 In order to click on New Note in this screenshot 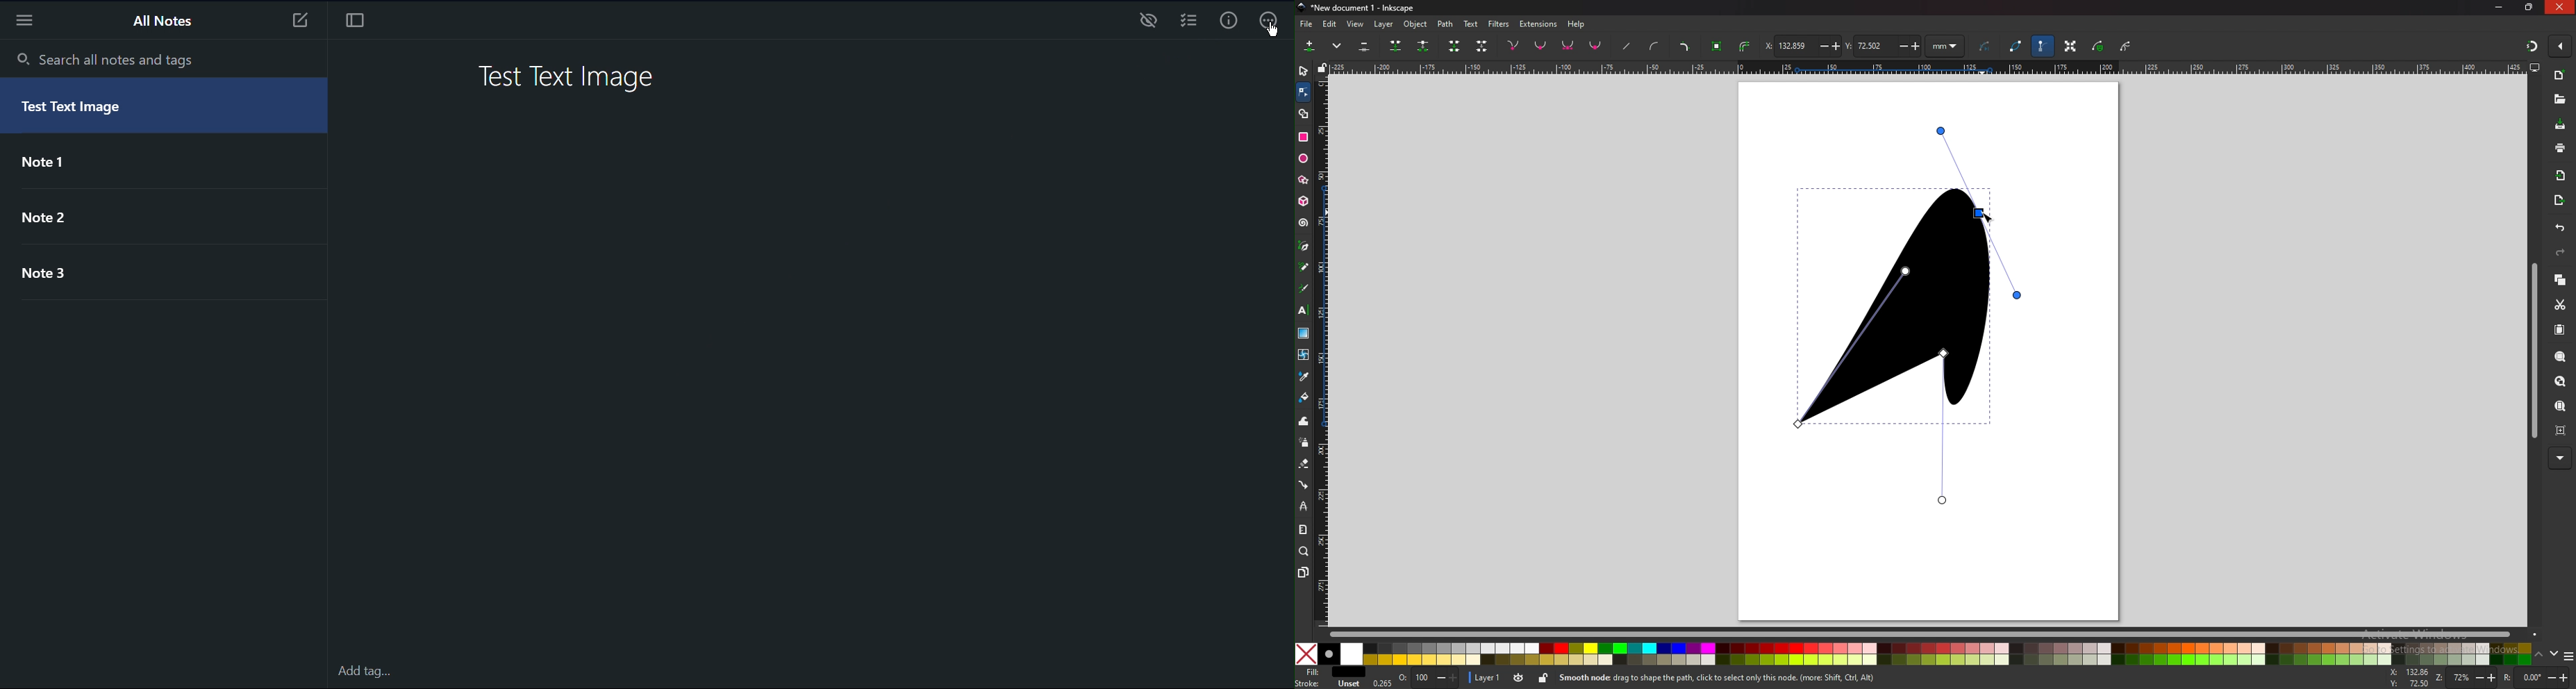, I will do `click(299, 24)`.